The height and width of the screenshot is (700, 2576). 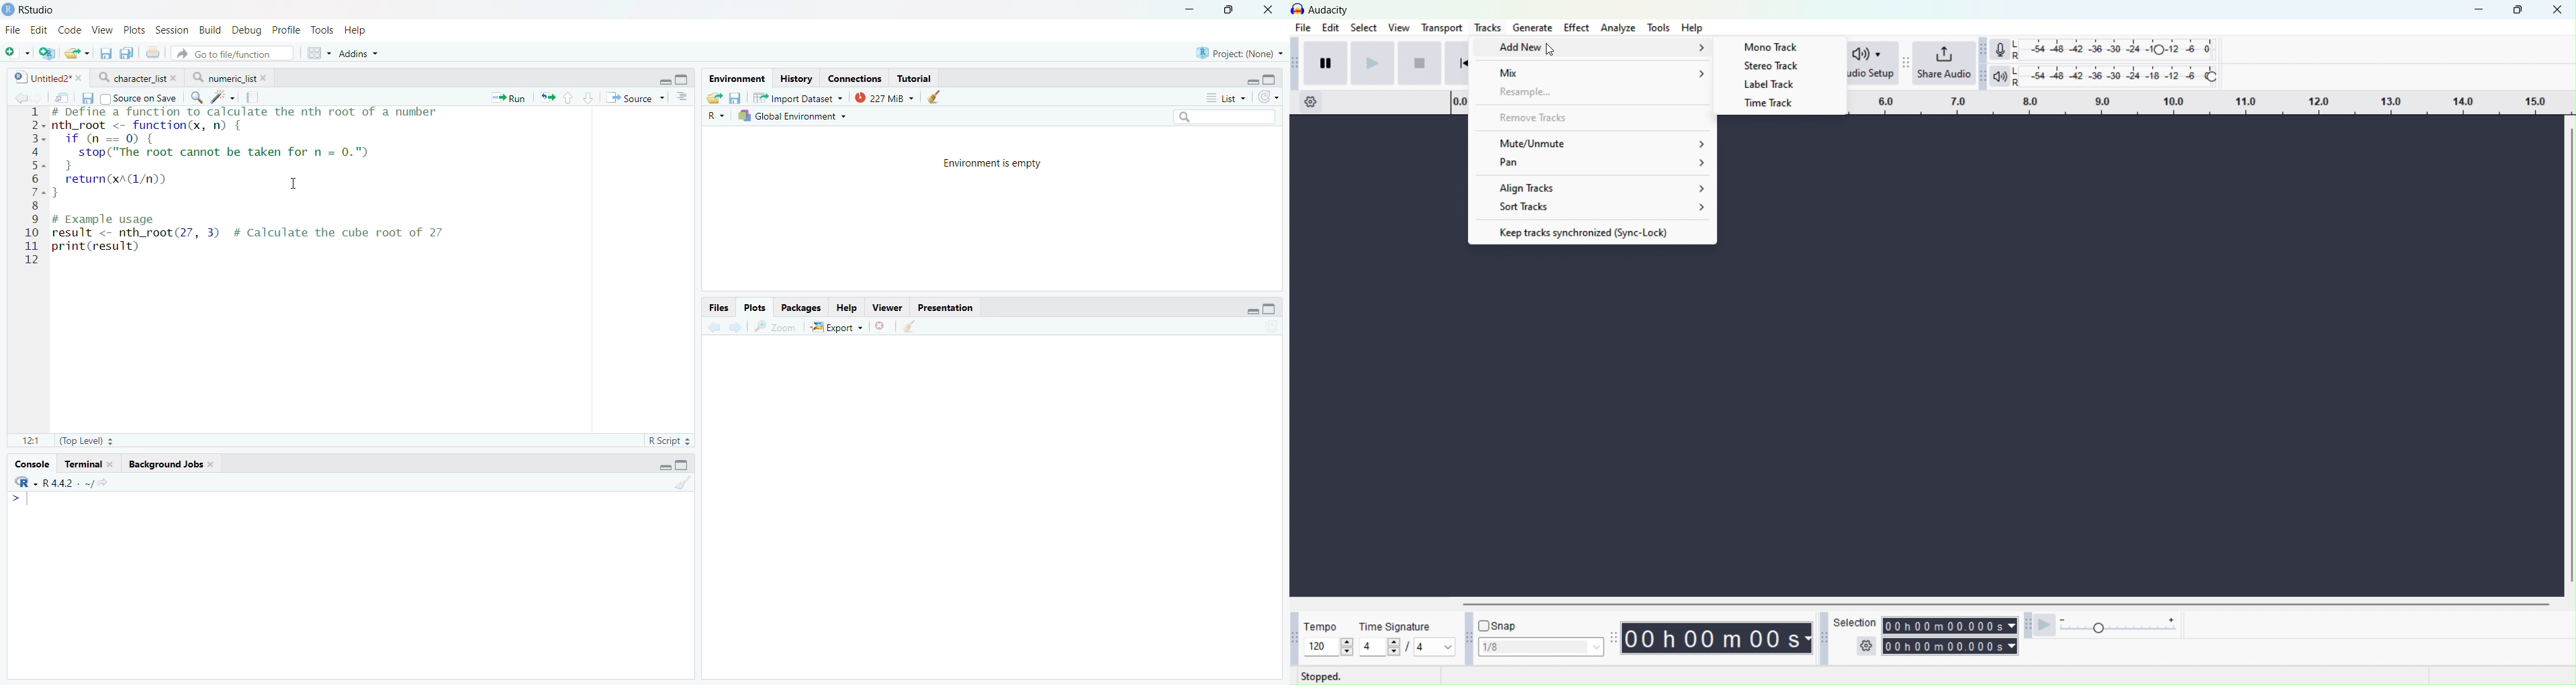 What do you see at coordinates (1191, 9) in the screenshot?
I see `Minimize` at bounding box center [1191, 9].